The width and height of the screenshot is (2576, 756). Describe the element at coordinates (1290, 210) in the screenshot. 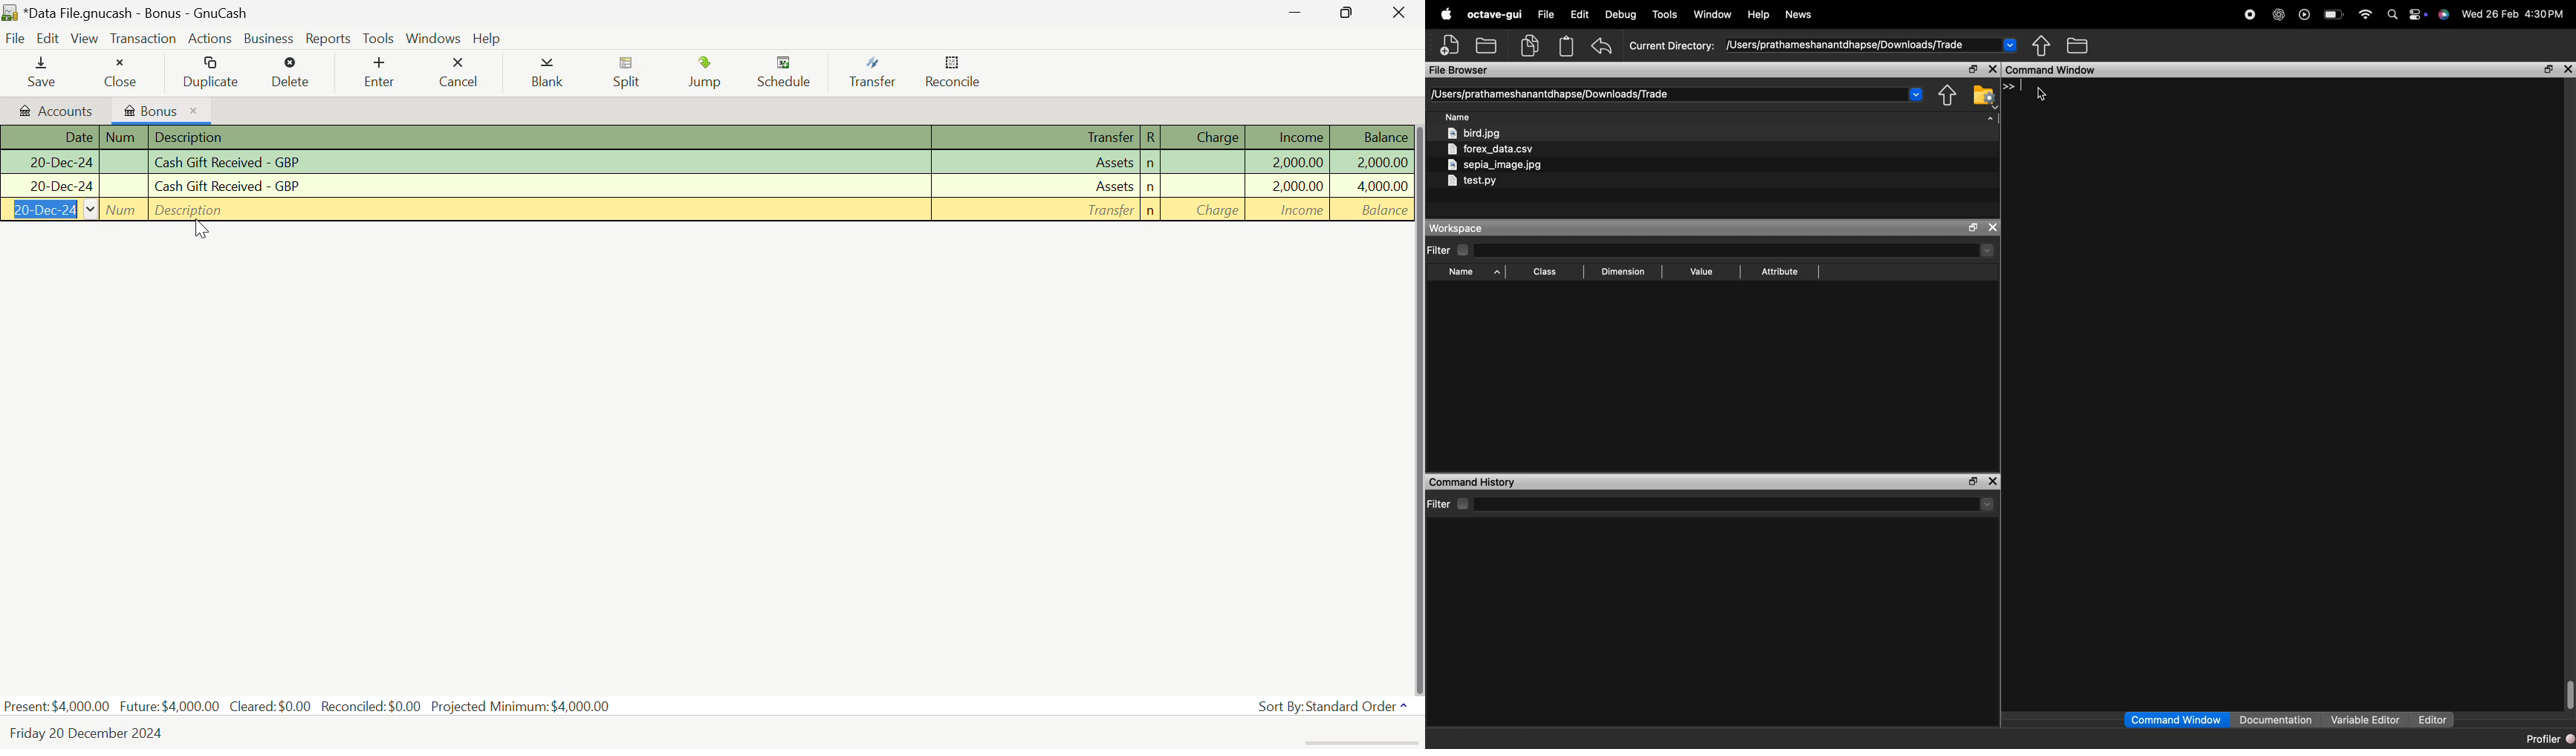

I see `Income` at that location.